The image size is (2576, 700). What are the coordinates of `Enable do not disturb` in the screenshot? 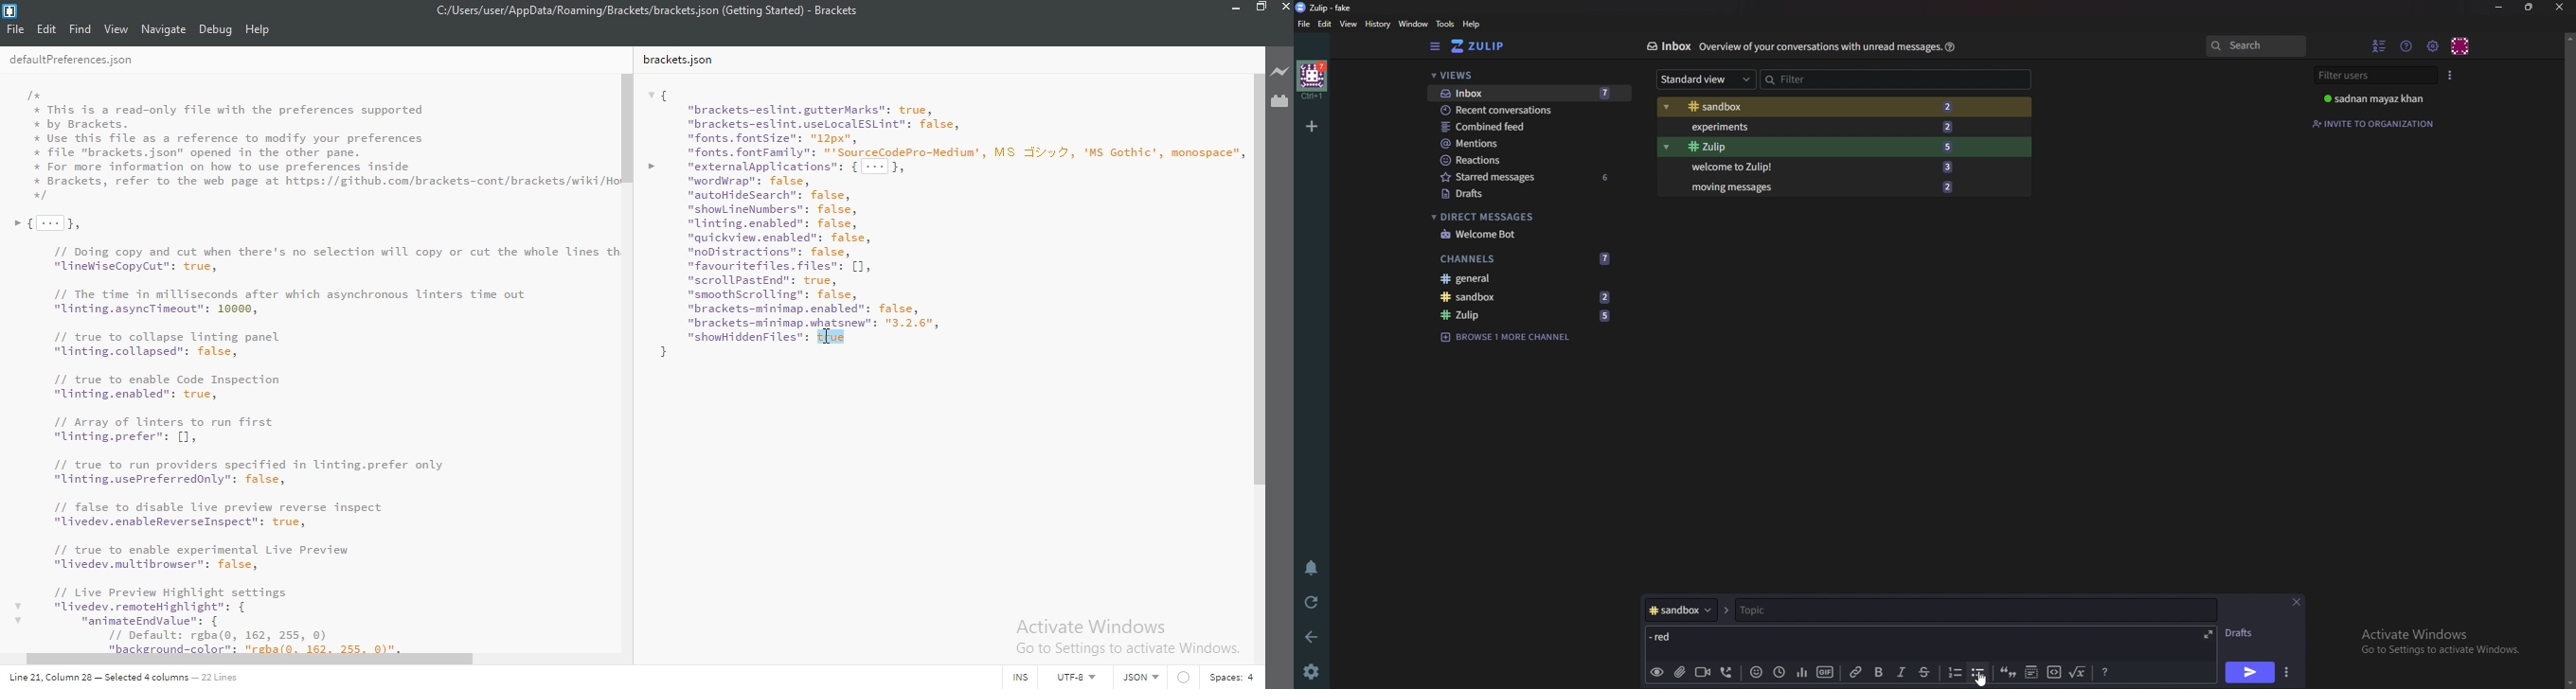 It's located at (1314, 565).